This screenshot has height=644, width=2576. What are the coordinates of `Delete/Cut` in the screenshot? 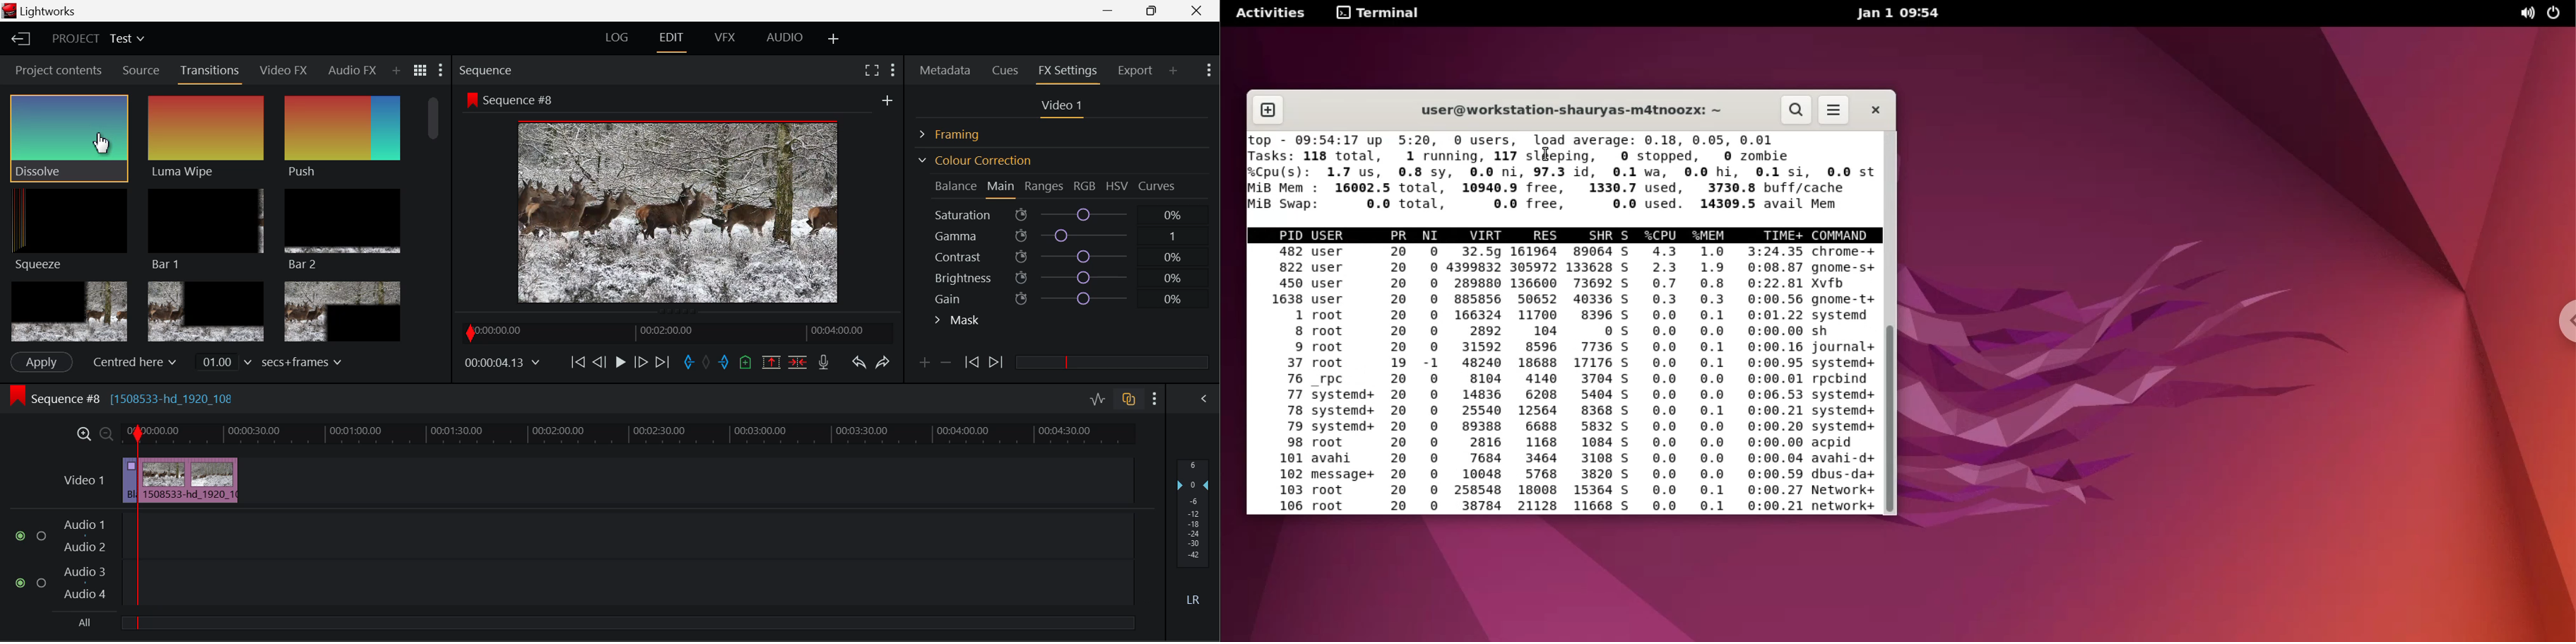 It's located at (798, 362).